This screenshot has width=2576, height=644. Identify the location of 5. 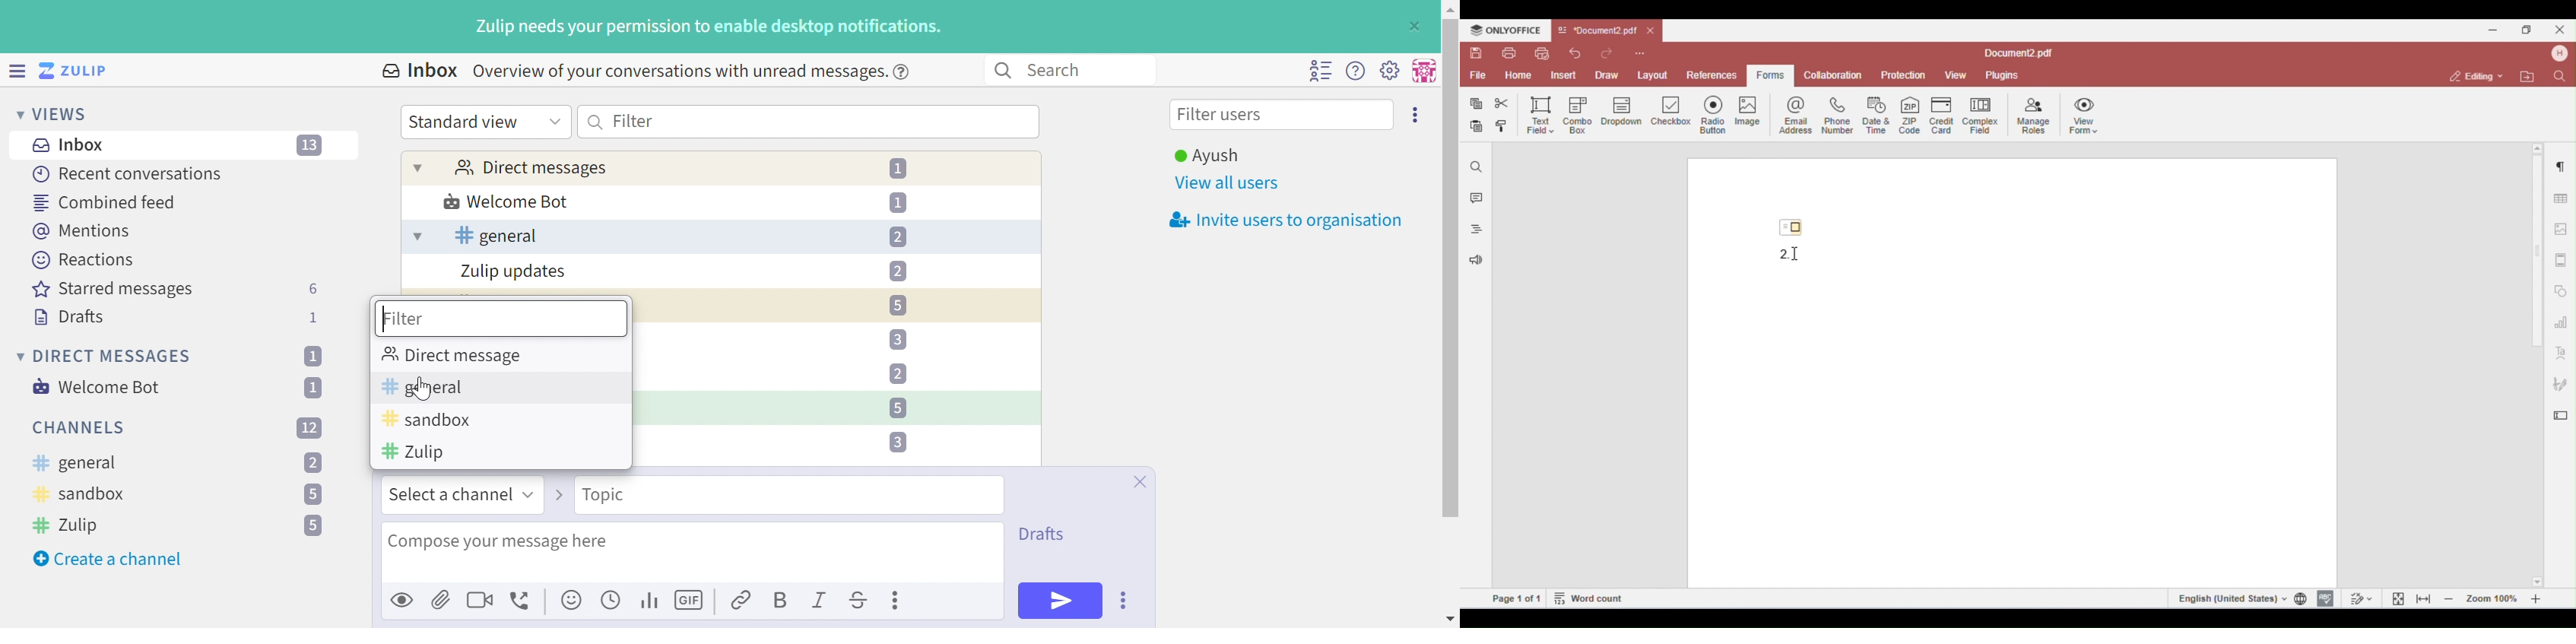
(313, 526).